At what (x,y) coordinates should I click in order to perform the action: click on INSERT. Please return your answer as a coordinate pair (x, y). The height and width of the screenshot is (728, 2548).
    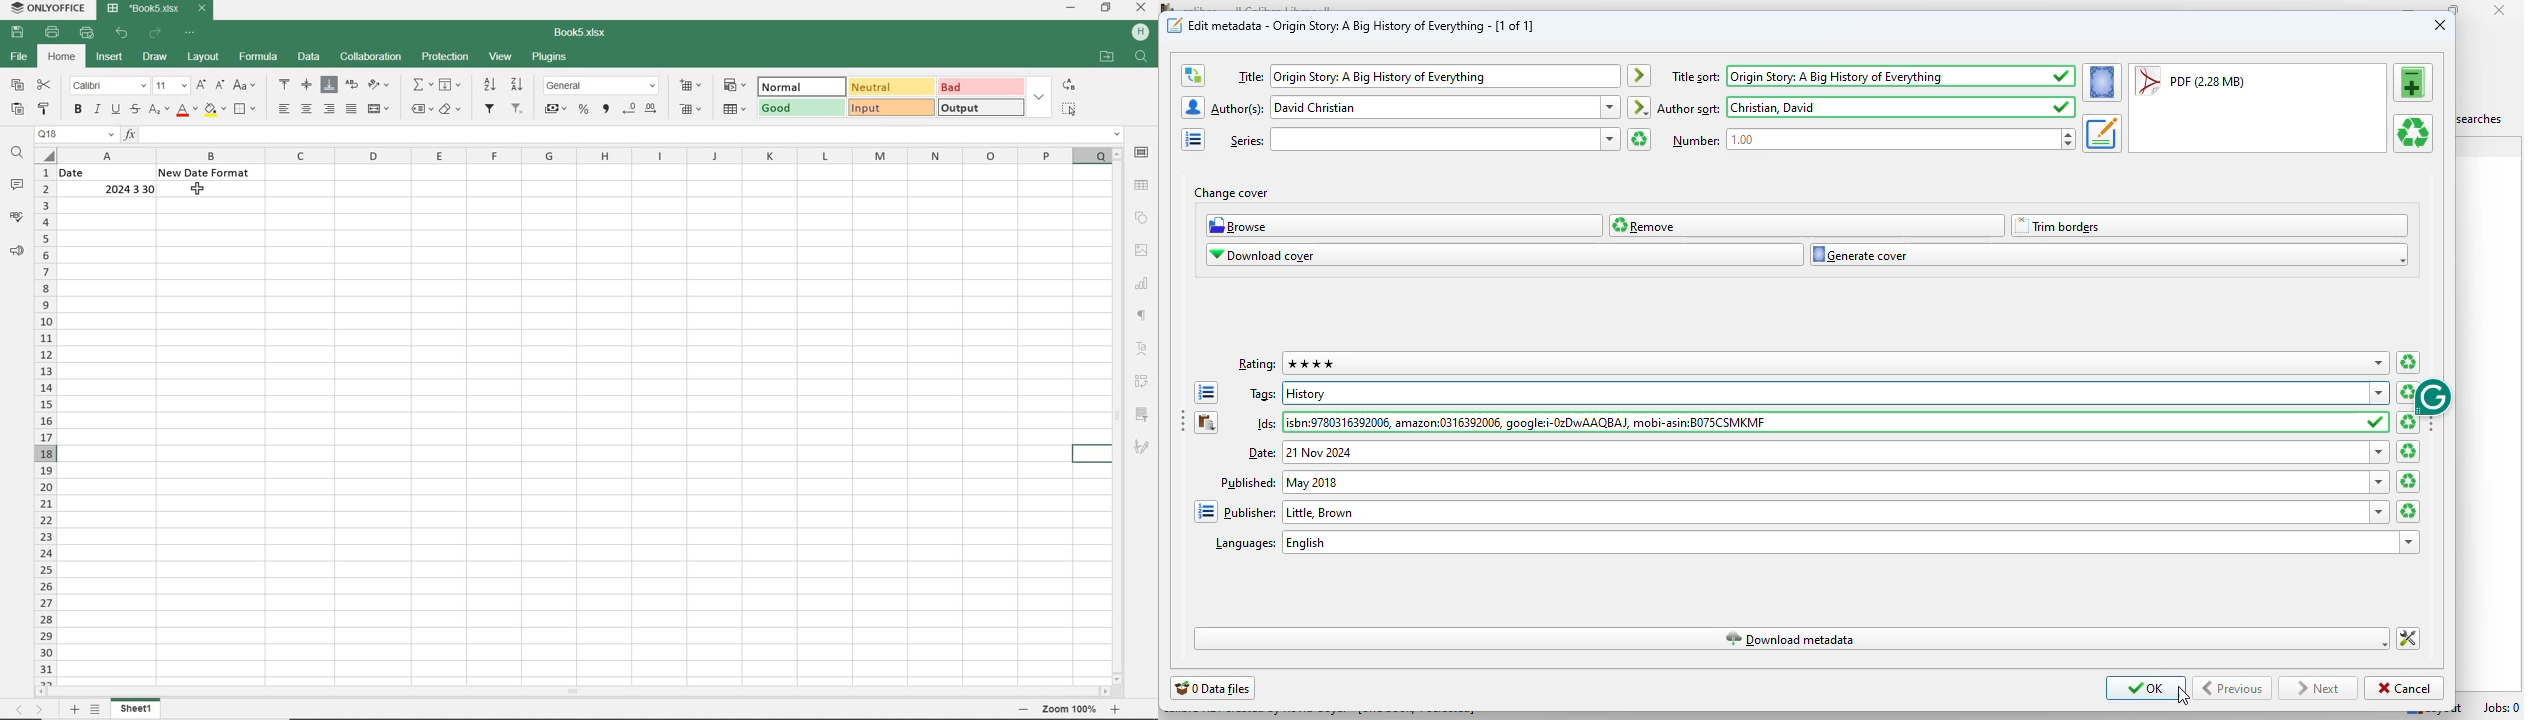
    Looking at the image, I should click on (111, 58).